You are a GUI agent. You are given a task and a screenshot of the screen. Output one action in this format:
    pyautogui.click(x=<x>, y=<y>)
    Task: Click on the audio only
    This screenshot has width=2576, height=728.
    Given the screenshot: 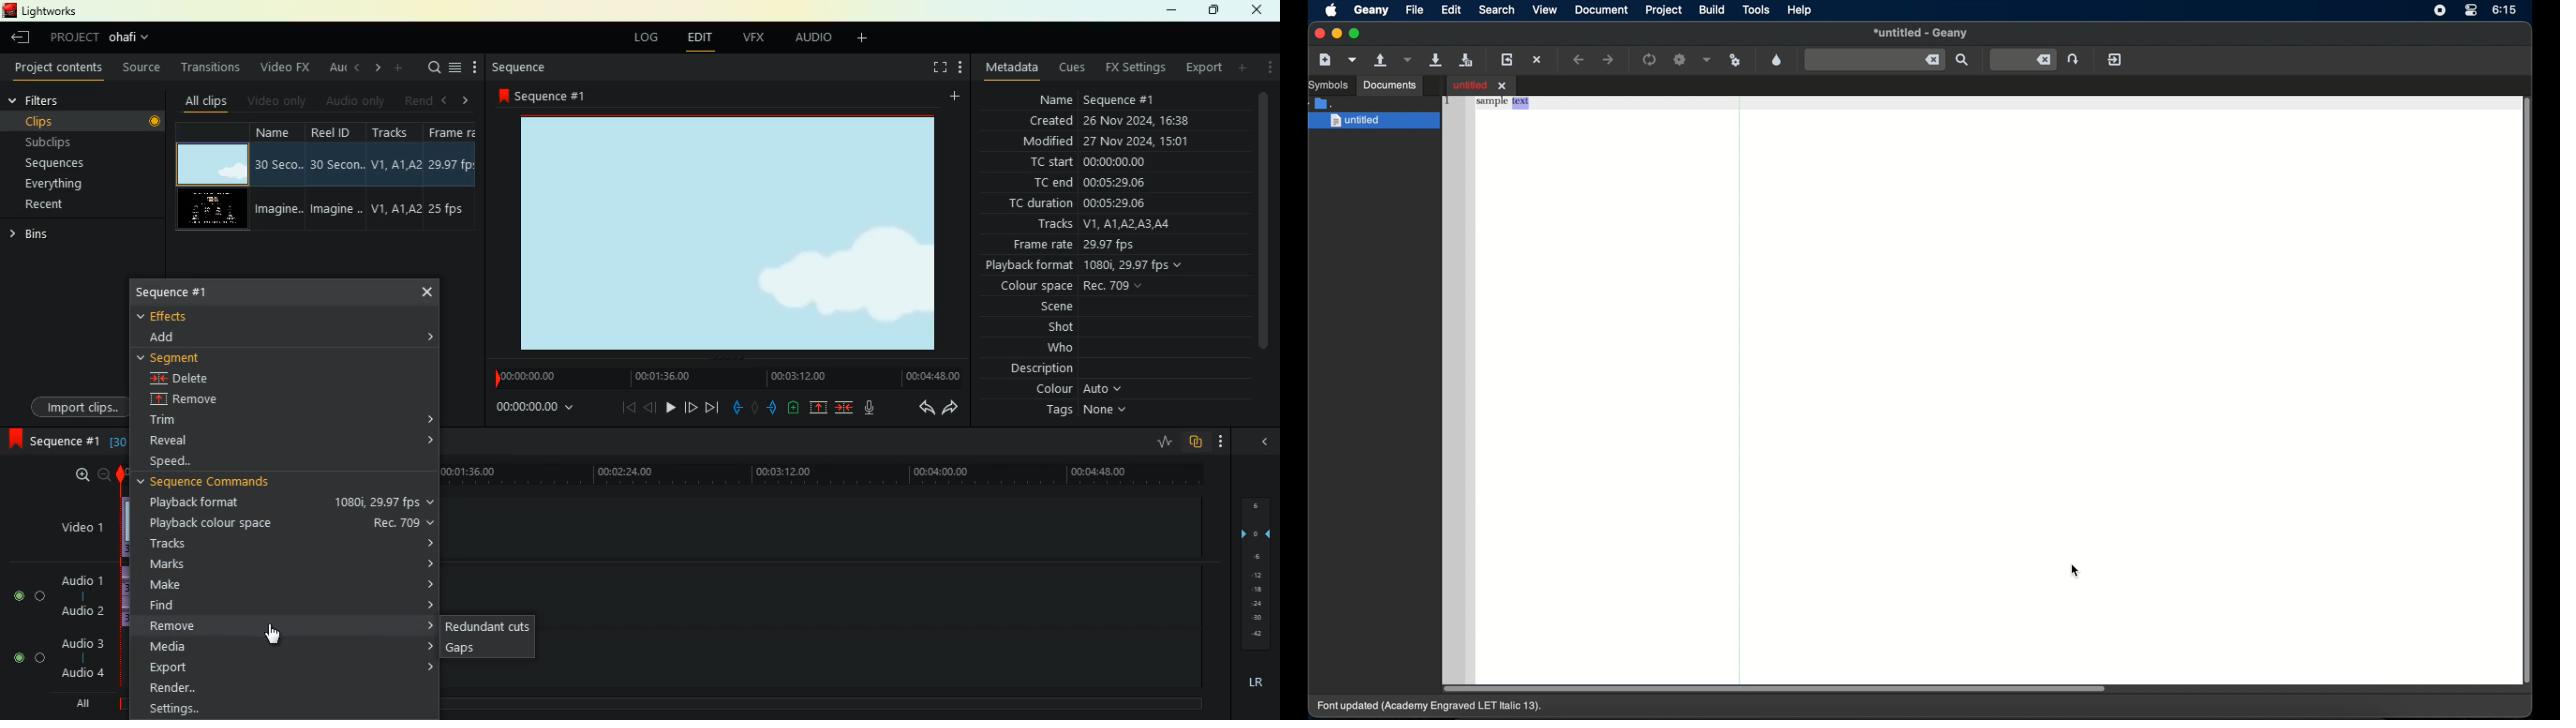 What is the action you would take?
    pyautogui.click(x=357, y=100)
    